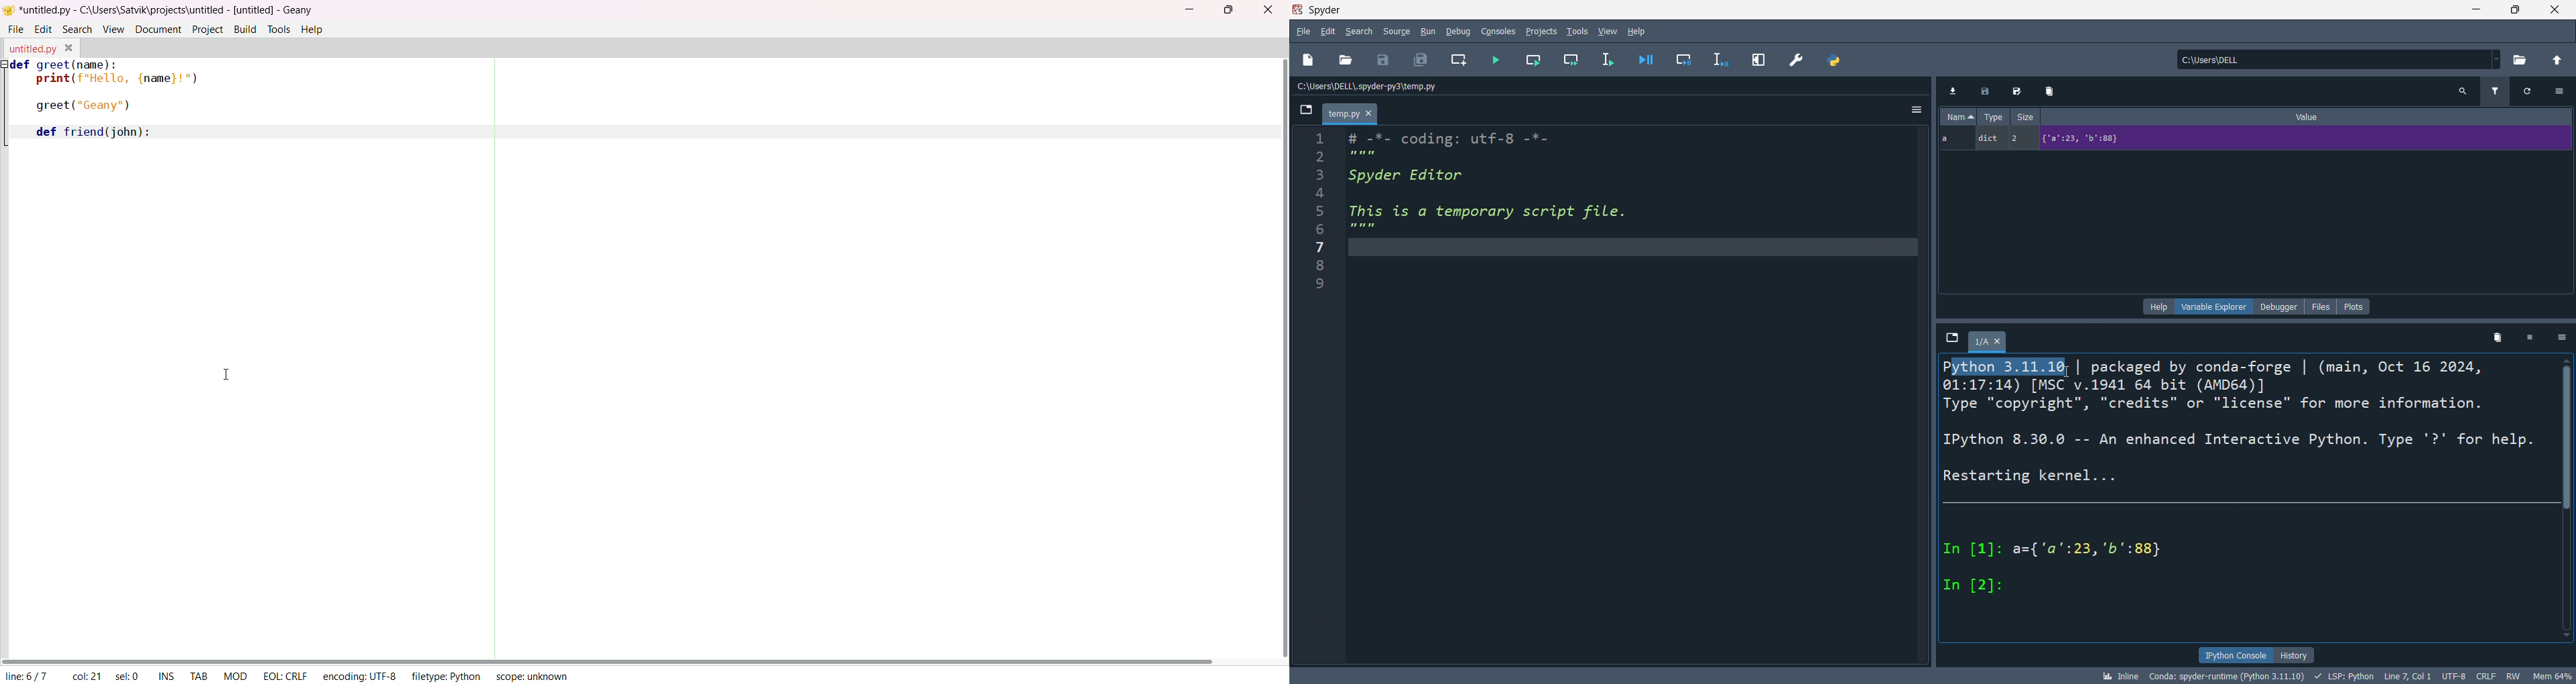 The image size is (2576, 700). I want to click on debug, so click(1460, 30).